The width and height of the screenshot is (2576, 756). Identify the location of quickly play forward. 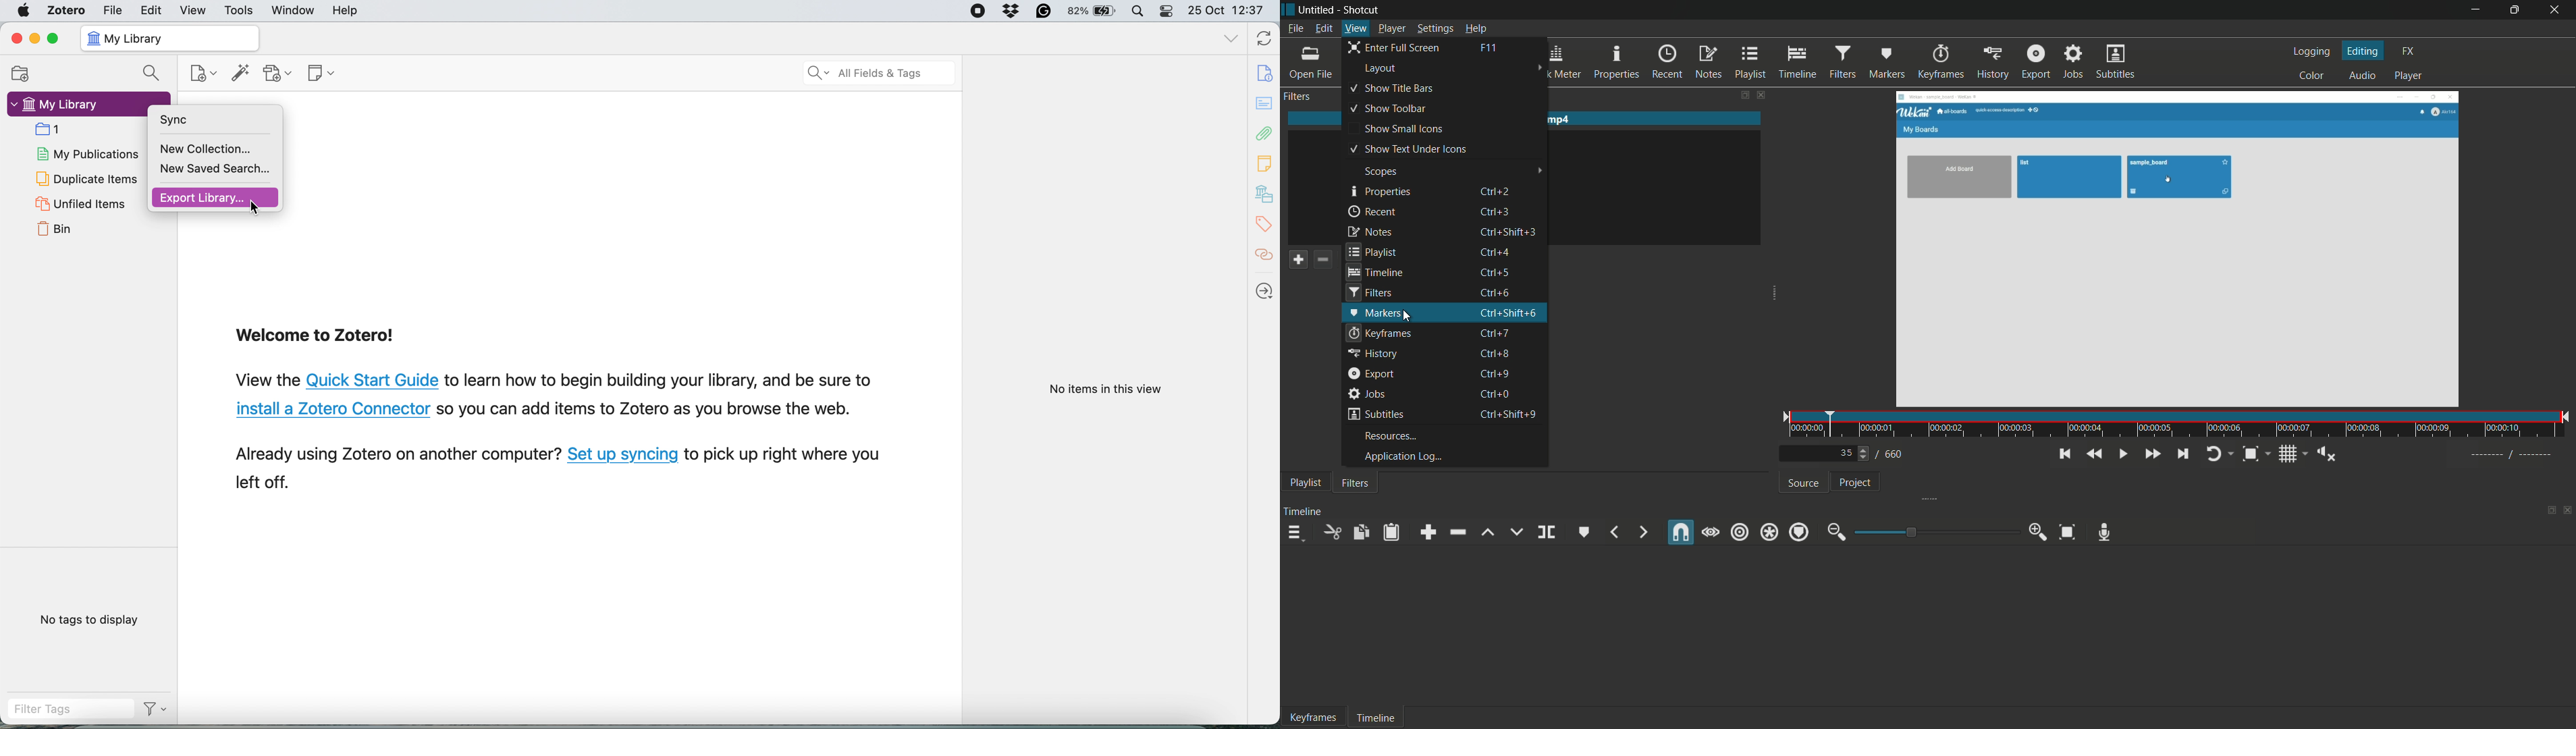
(2152, 454).